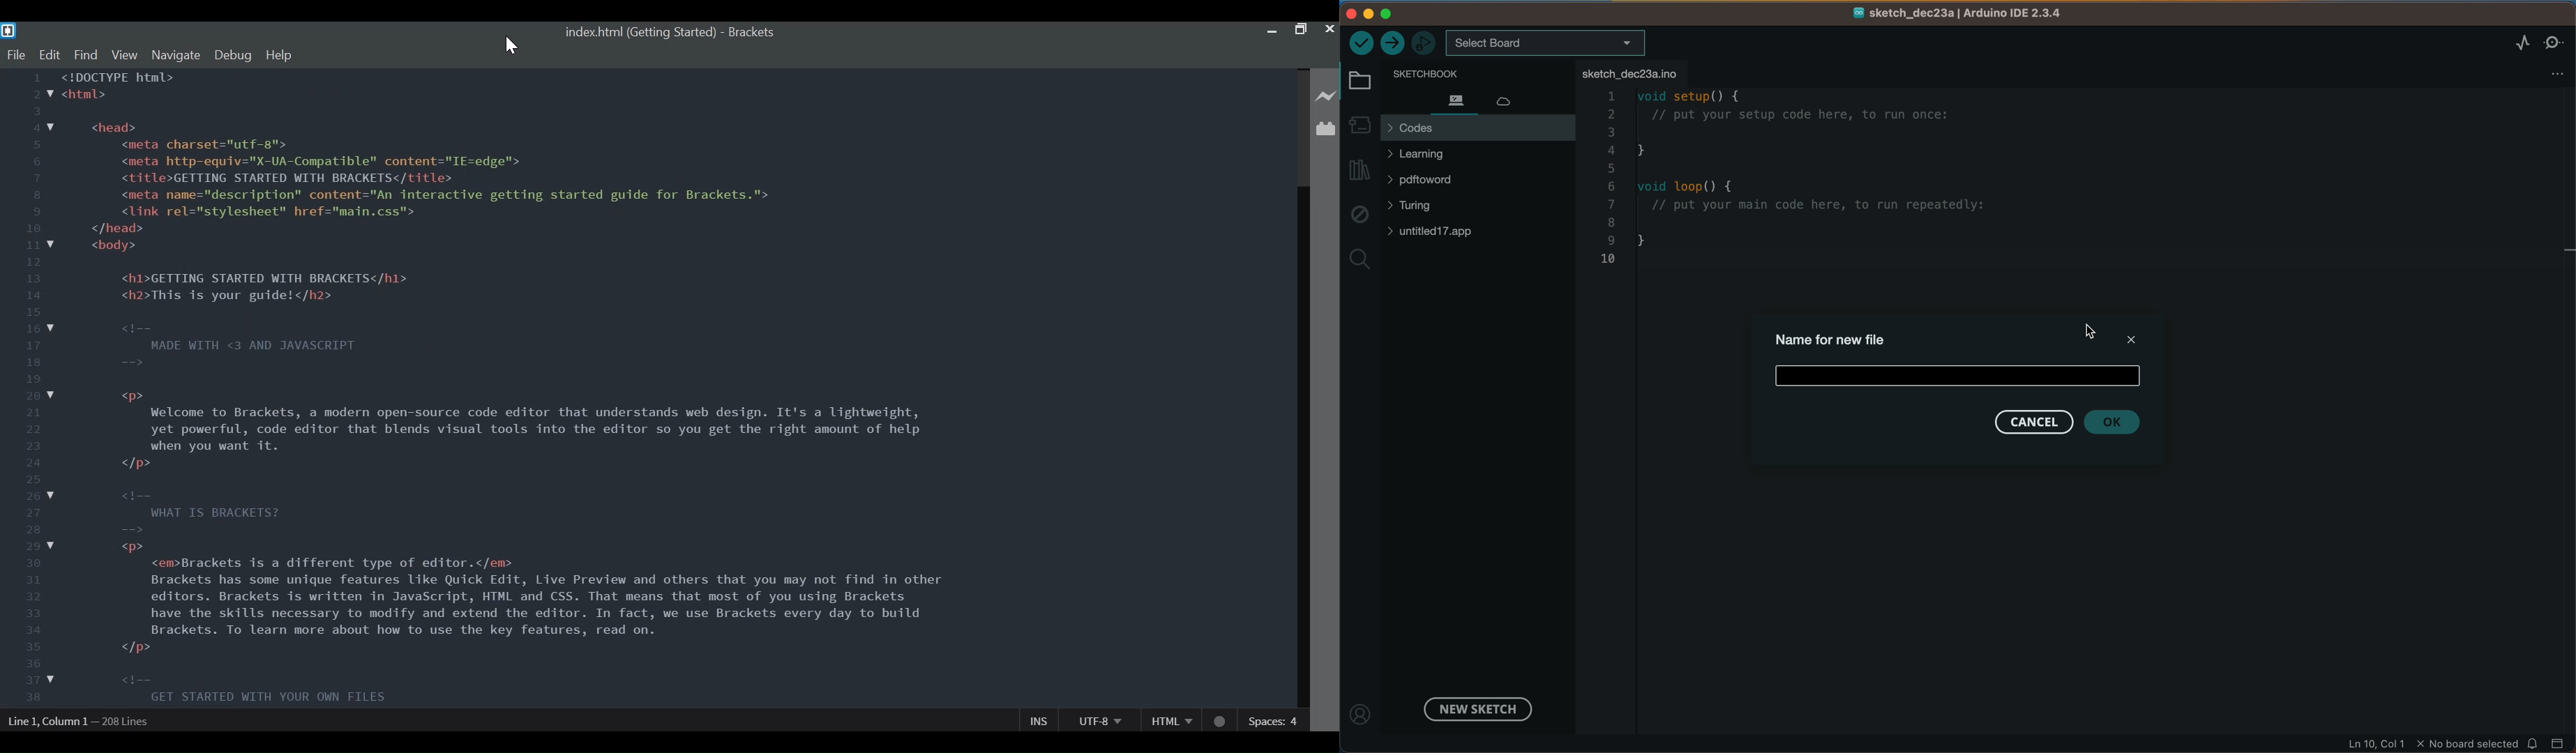 The height and width of the screenshot is (756, 2576). I want to click on Vertical Scroll bar, so click(1302, 388).